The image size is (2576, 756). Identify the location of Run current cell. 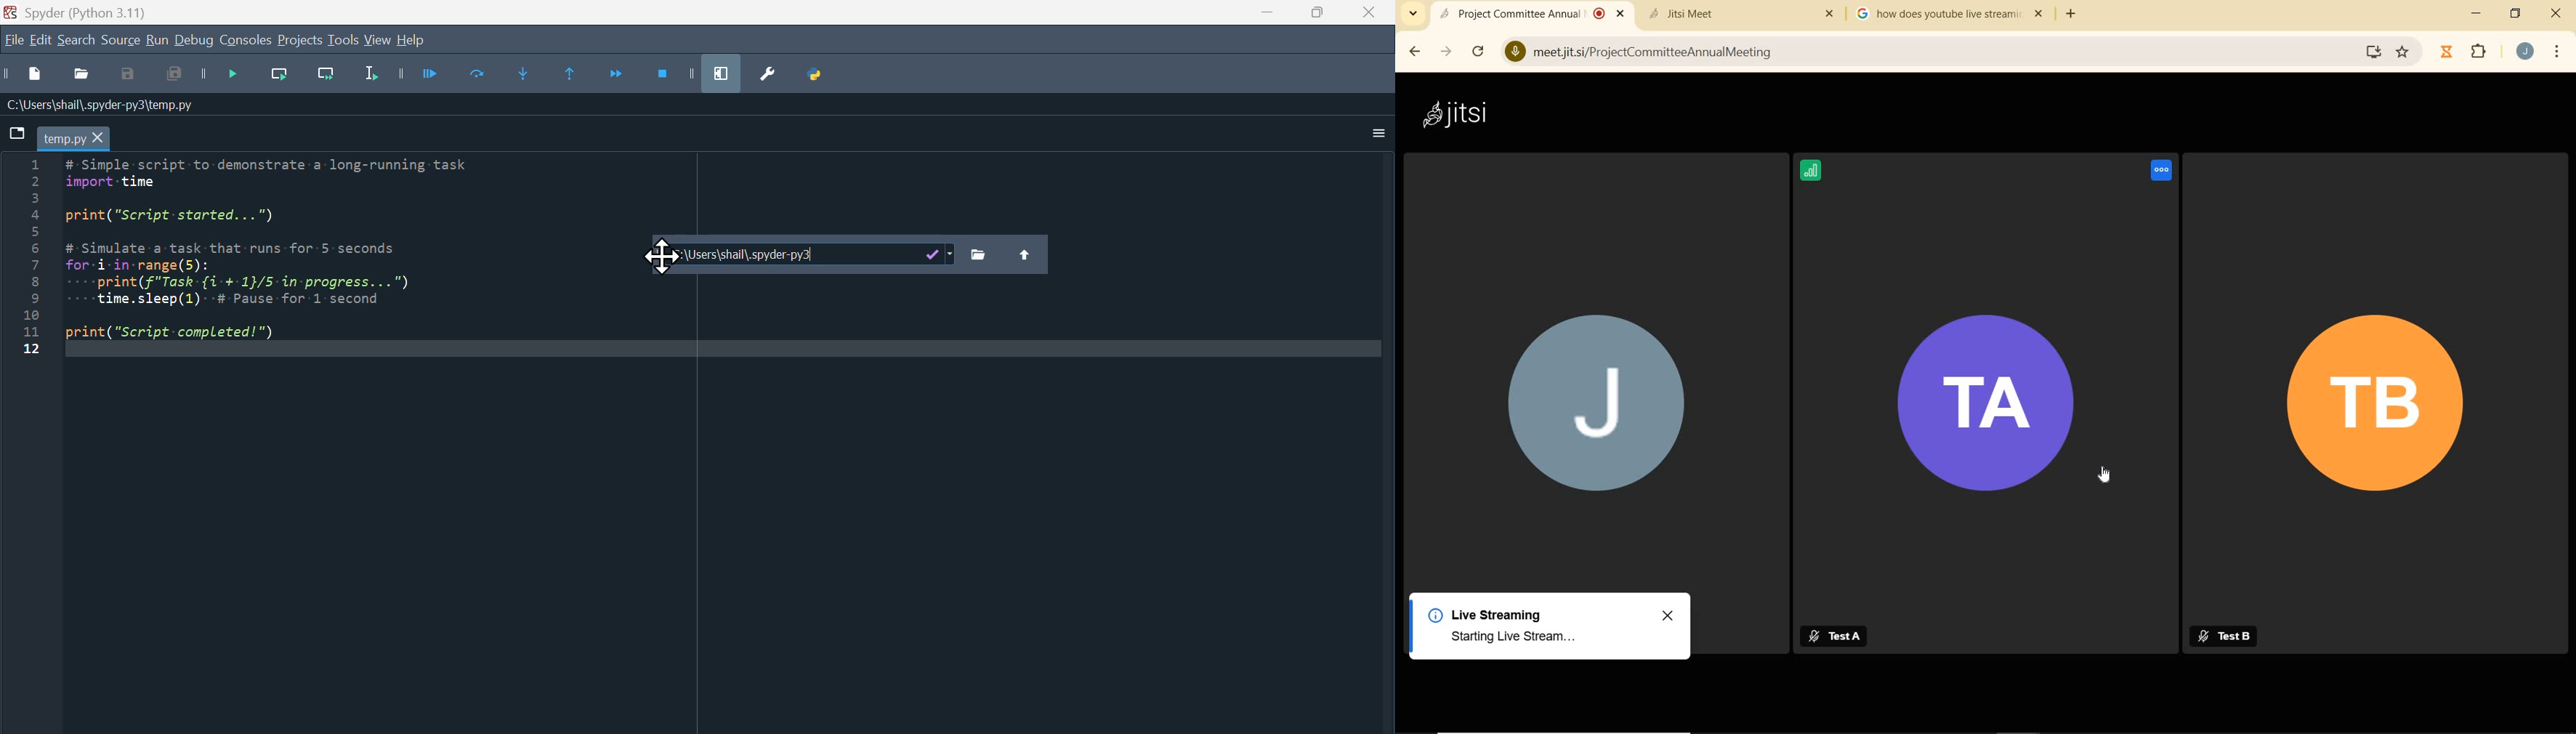
(487, 76).